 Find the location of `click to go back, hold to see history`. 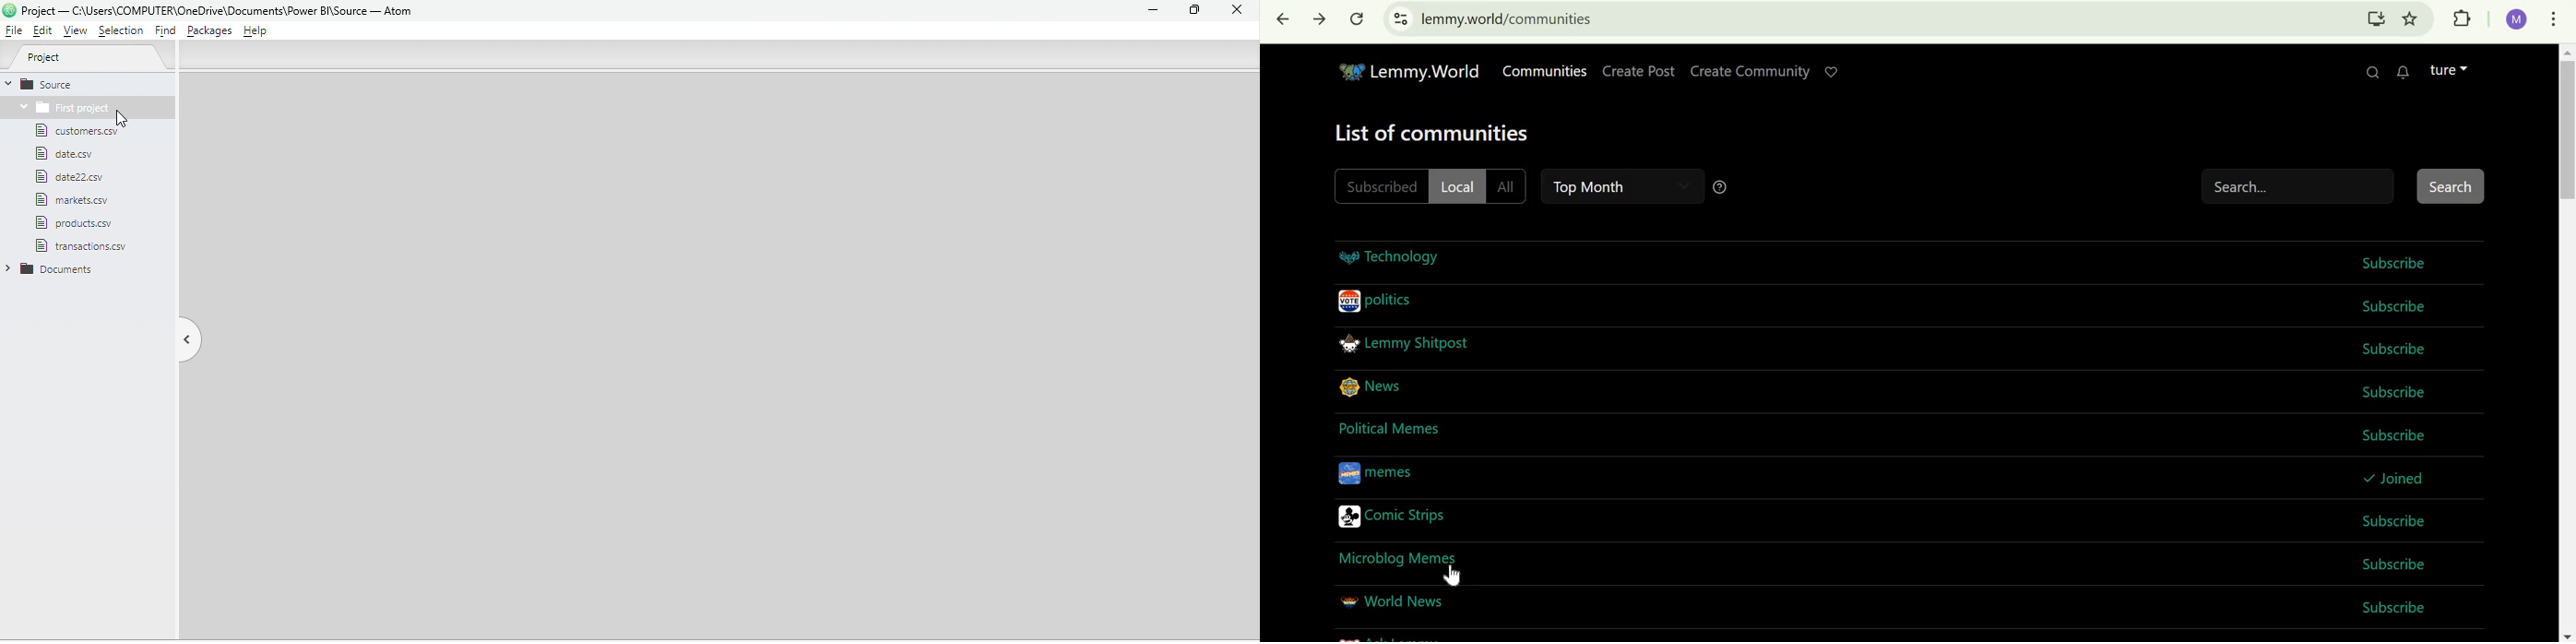

click to go back, hold to see history is located at coordinates (1283, 21).